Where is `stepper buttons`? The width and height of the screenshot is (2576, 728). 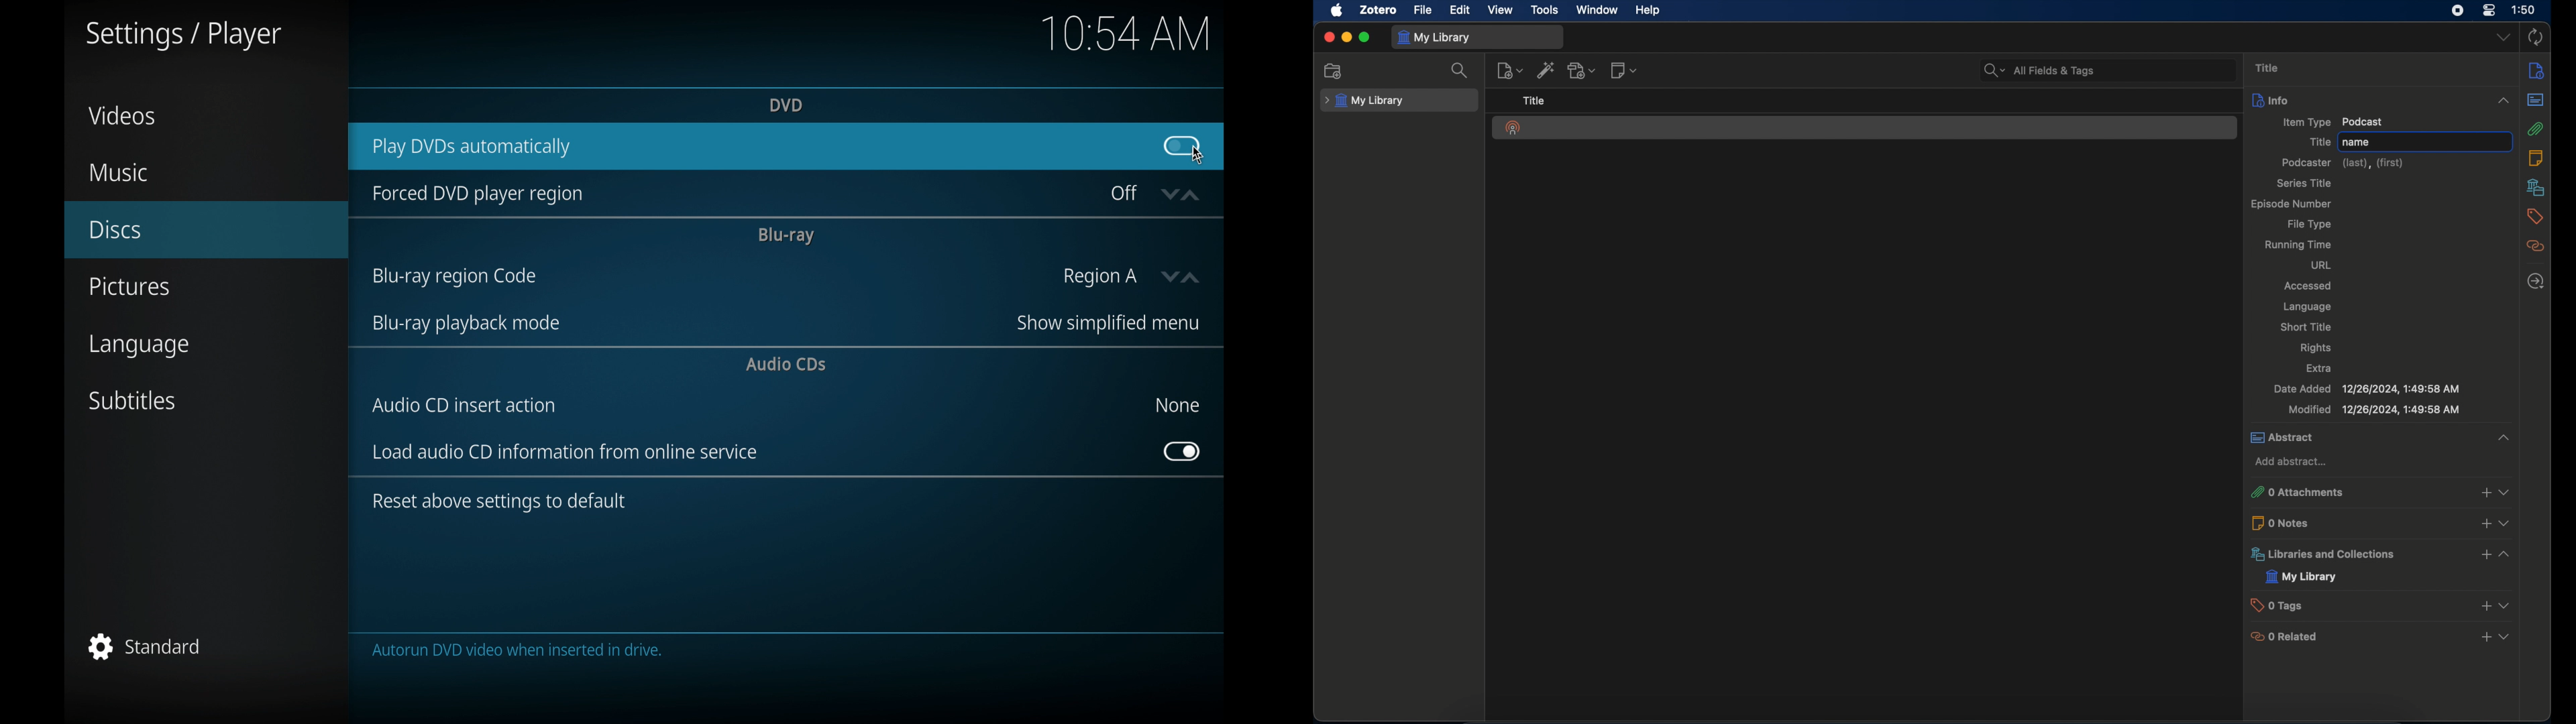
stepper buttons is located at coordinates (1179, 195).